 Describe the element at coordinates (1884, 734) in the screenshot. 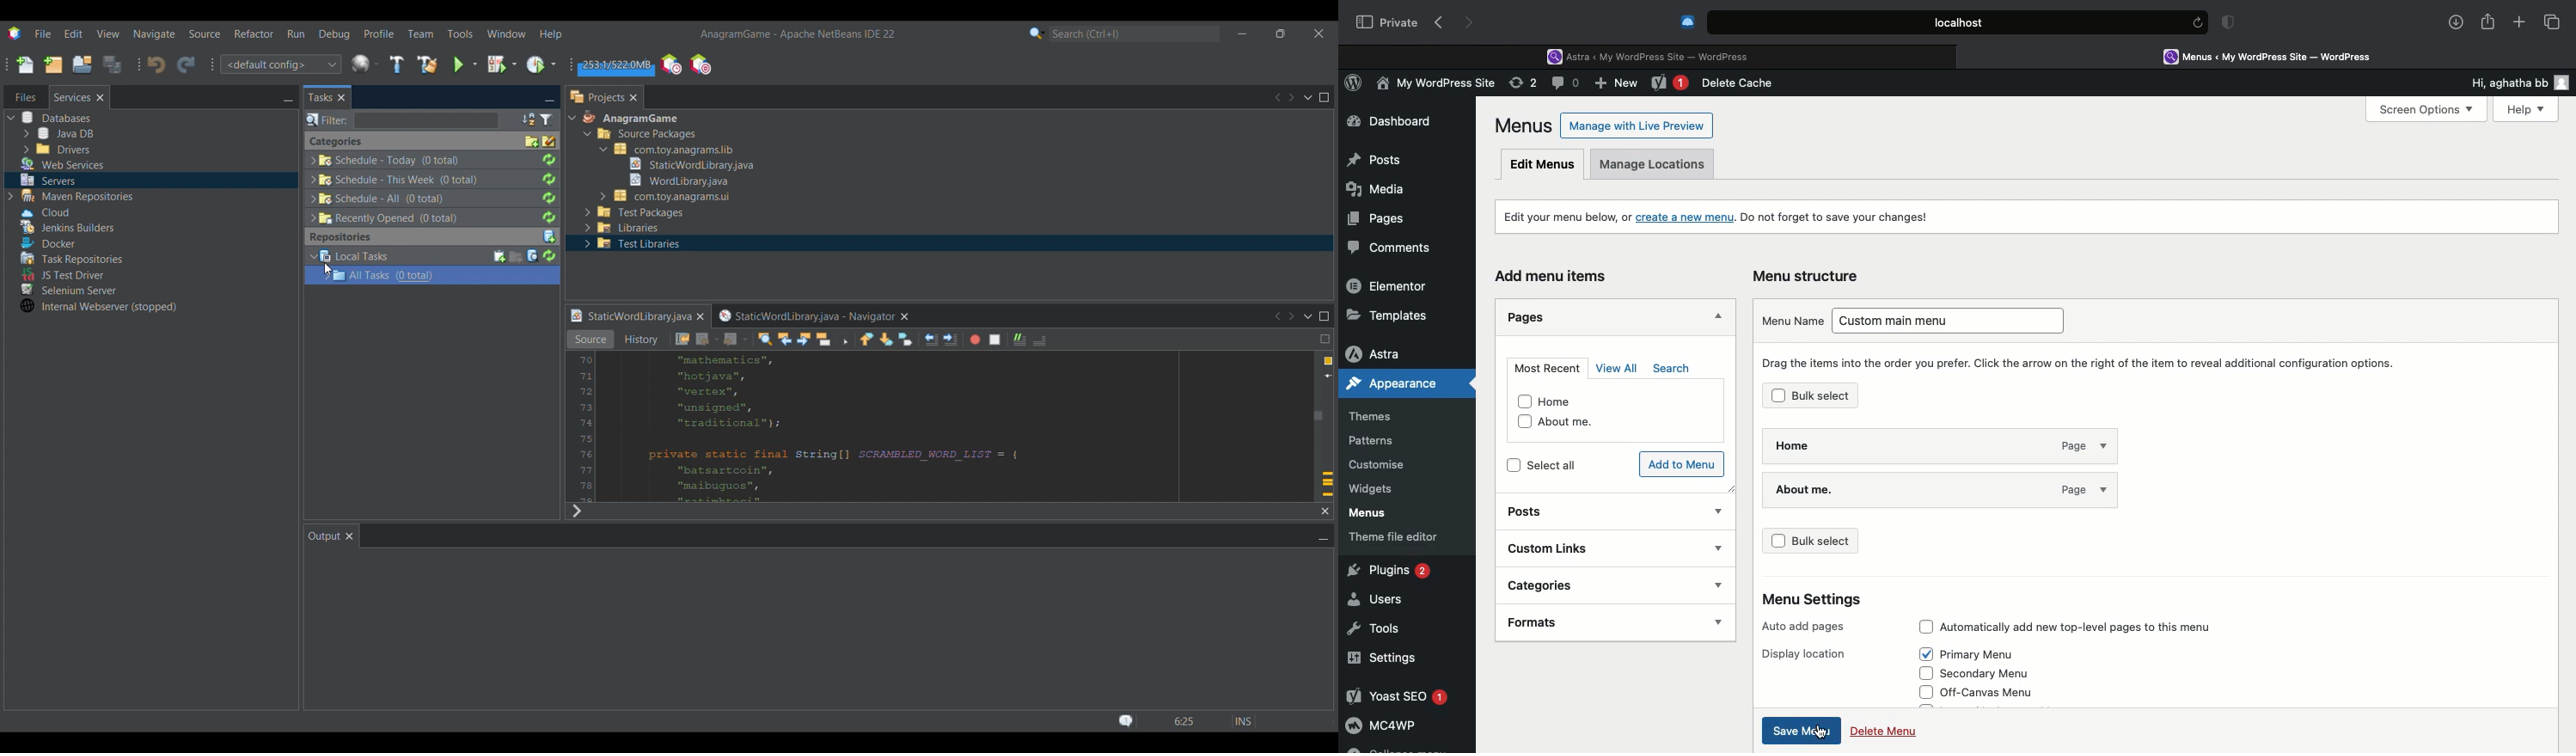

I see `Delete menu` at that location.